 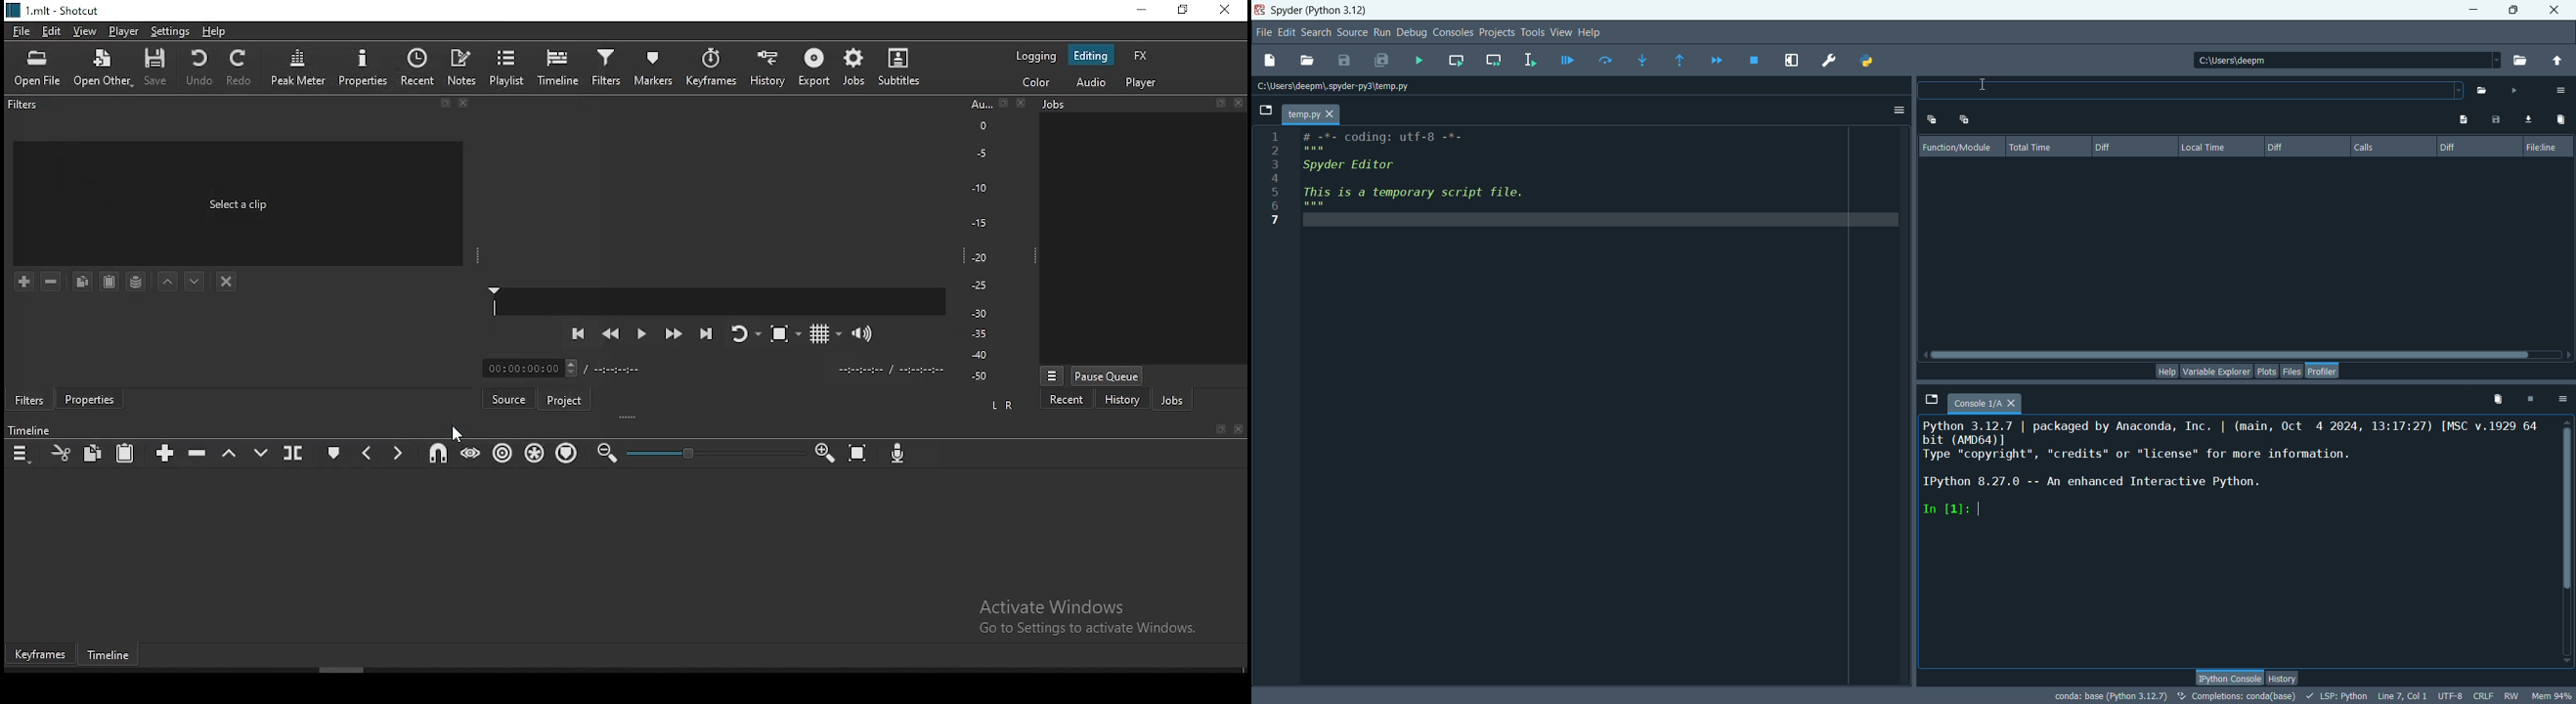 What do you see at coordinates (859, 453) in the screenshot?
I see `zoom timeline to fit` at bounding box center [859, 453].